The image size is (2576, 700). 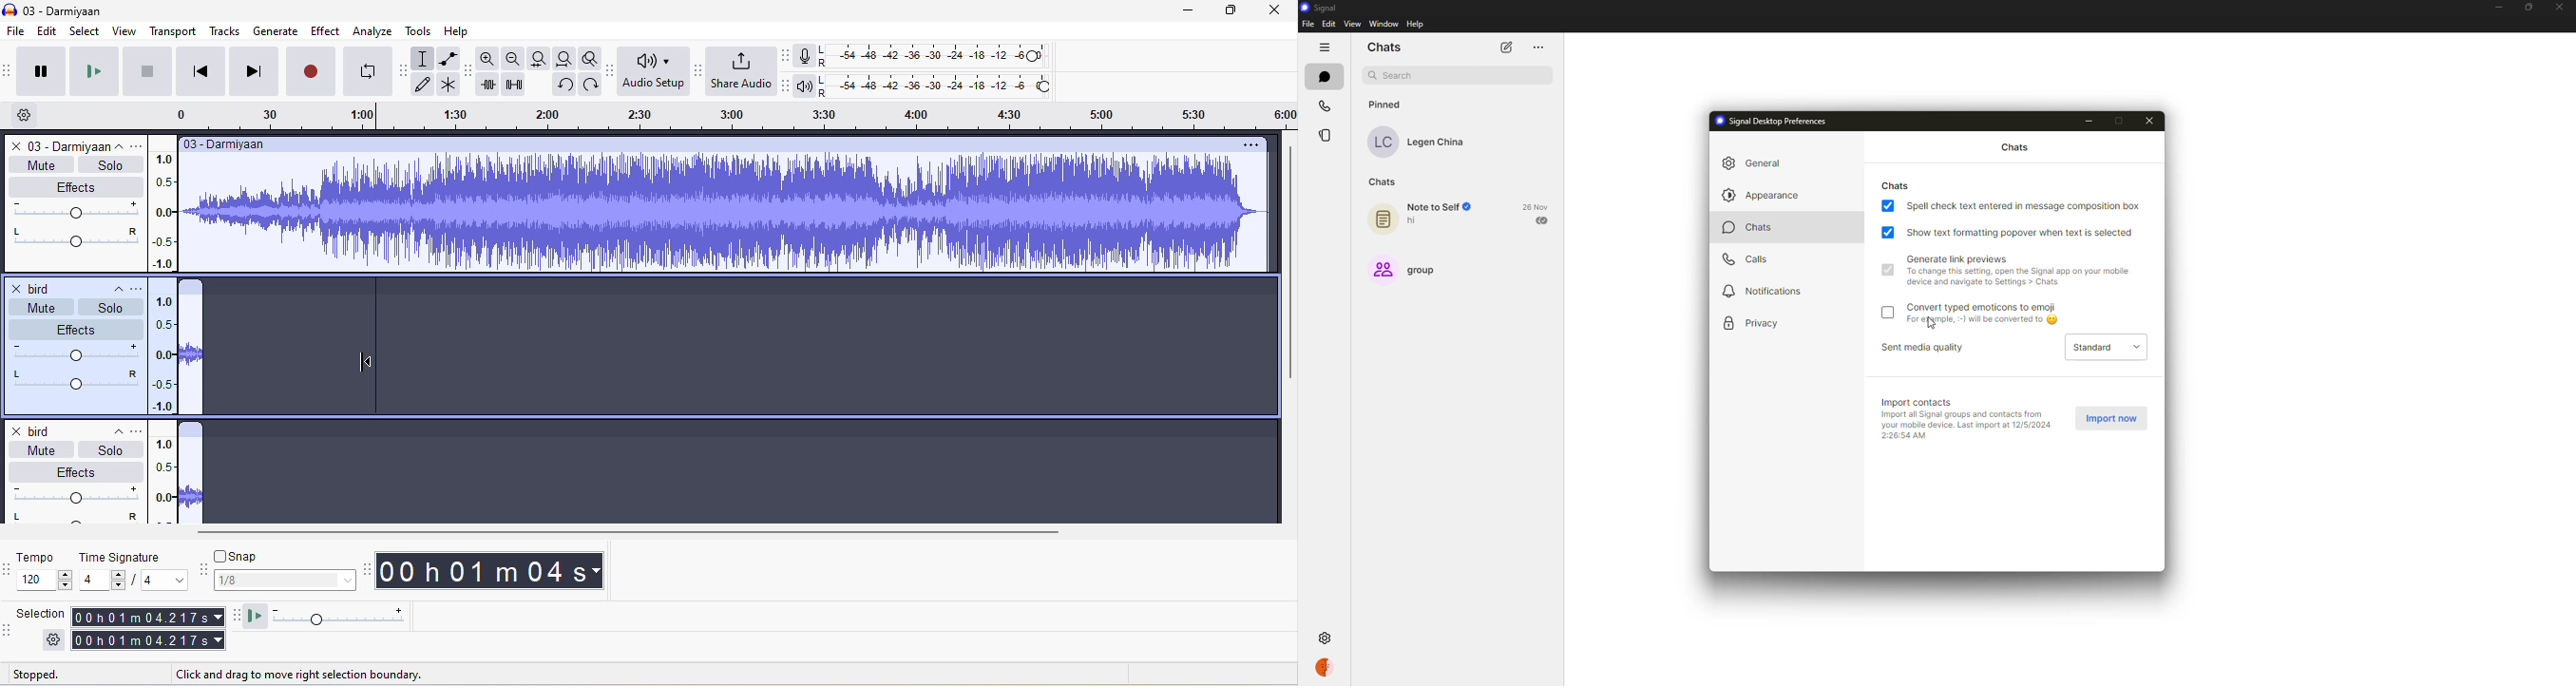 I want to click on draw tool, so click(x=426, y=86).